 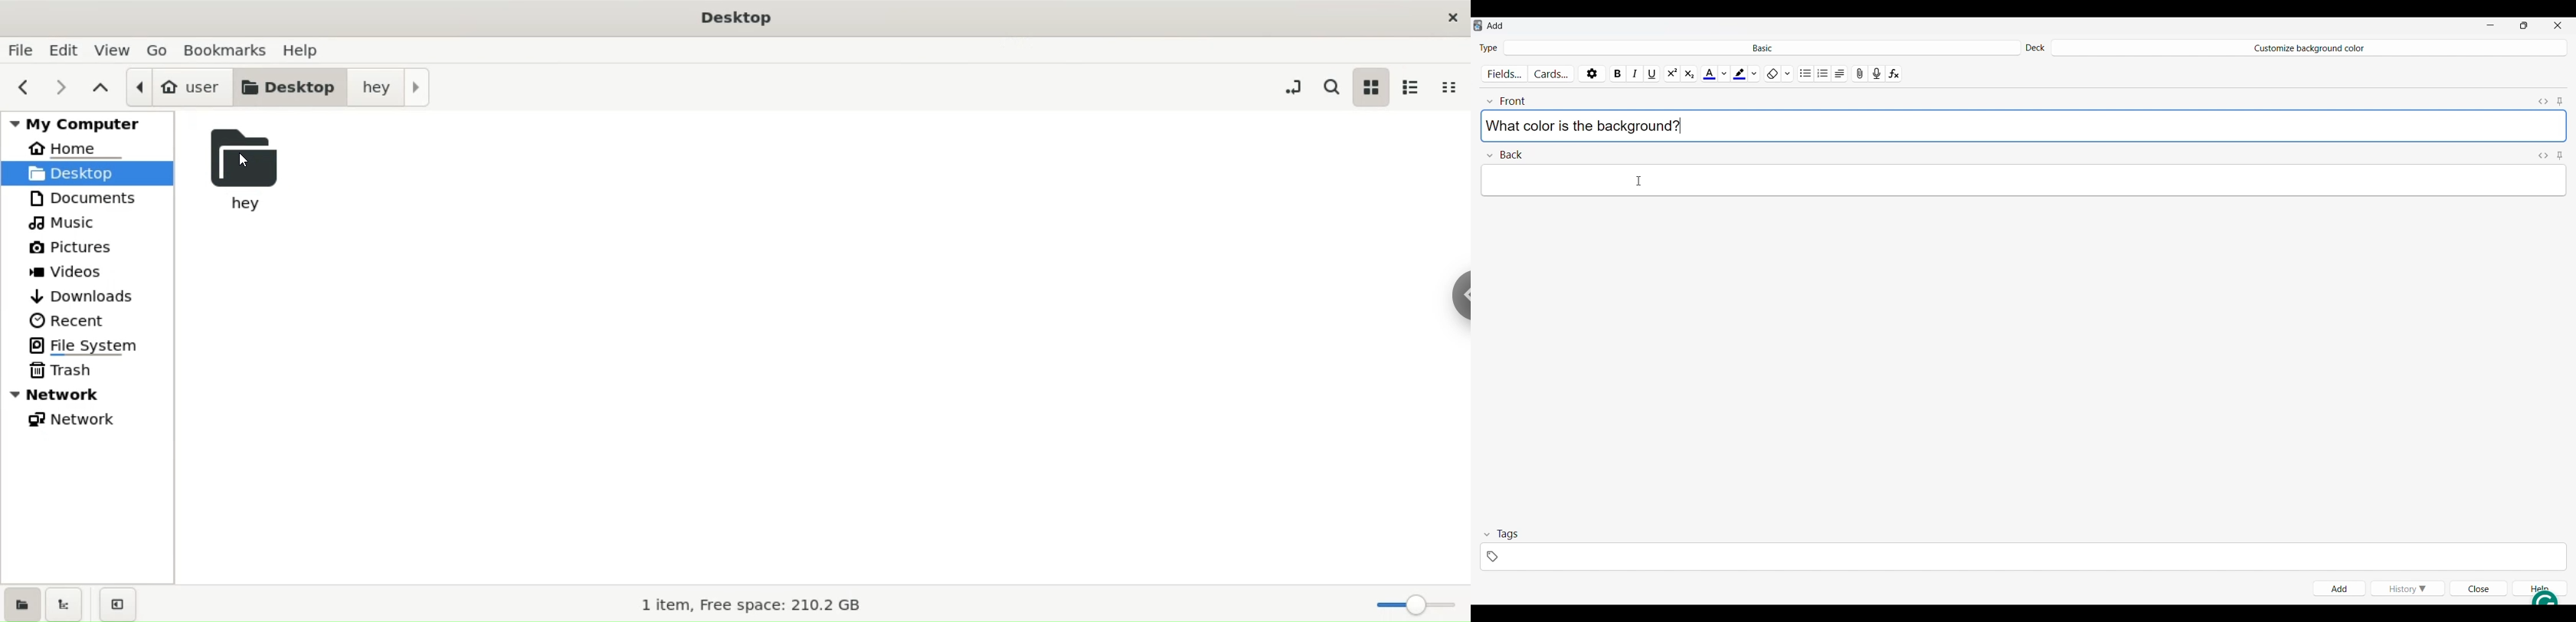 I want to click on Text typed in, so click(x=1588, y=126).